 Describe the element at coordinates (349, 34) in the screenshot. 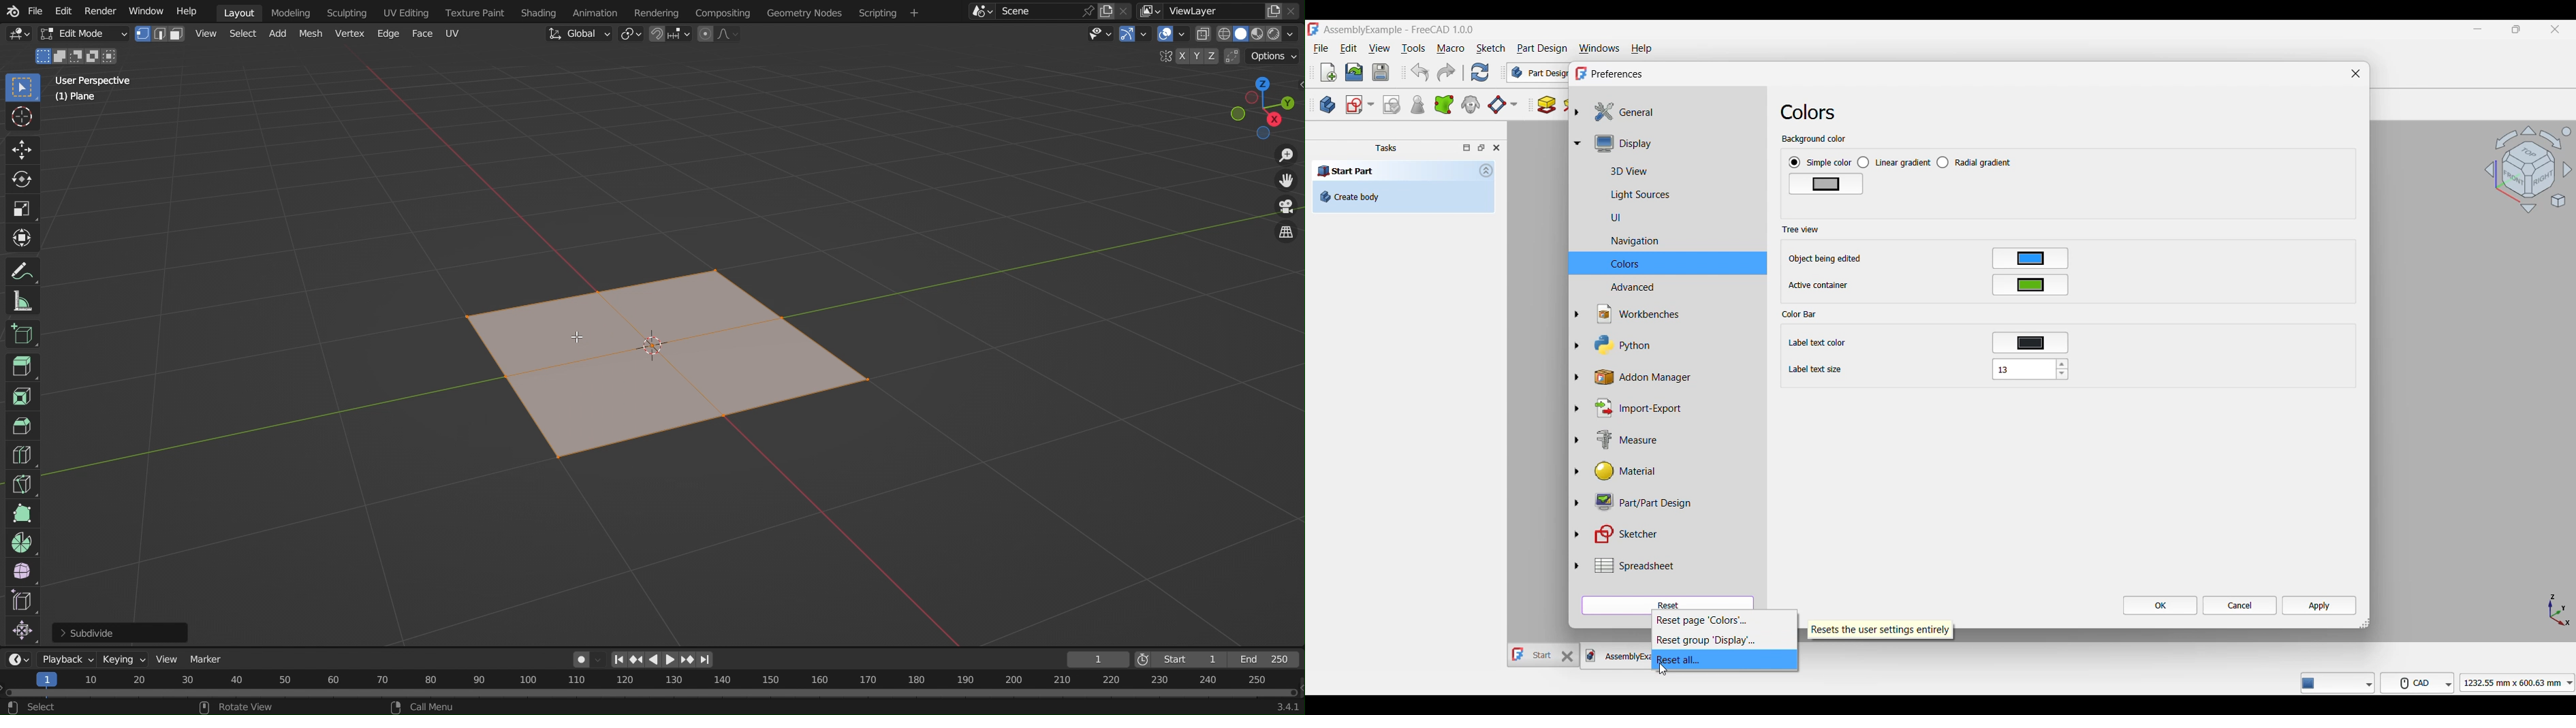

I see `Vertex` at that location.